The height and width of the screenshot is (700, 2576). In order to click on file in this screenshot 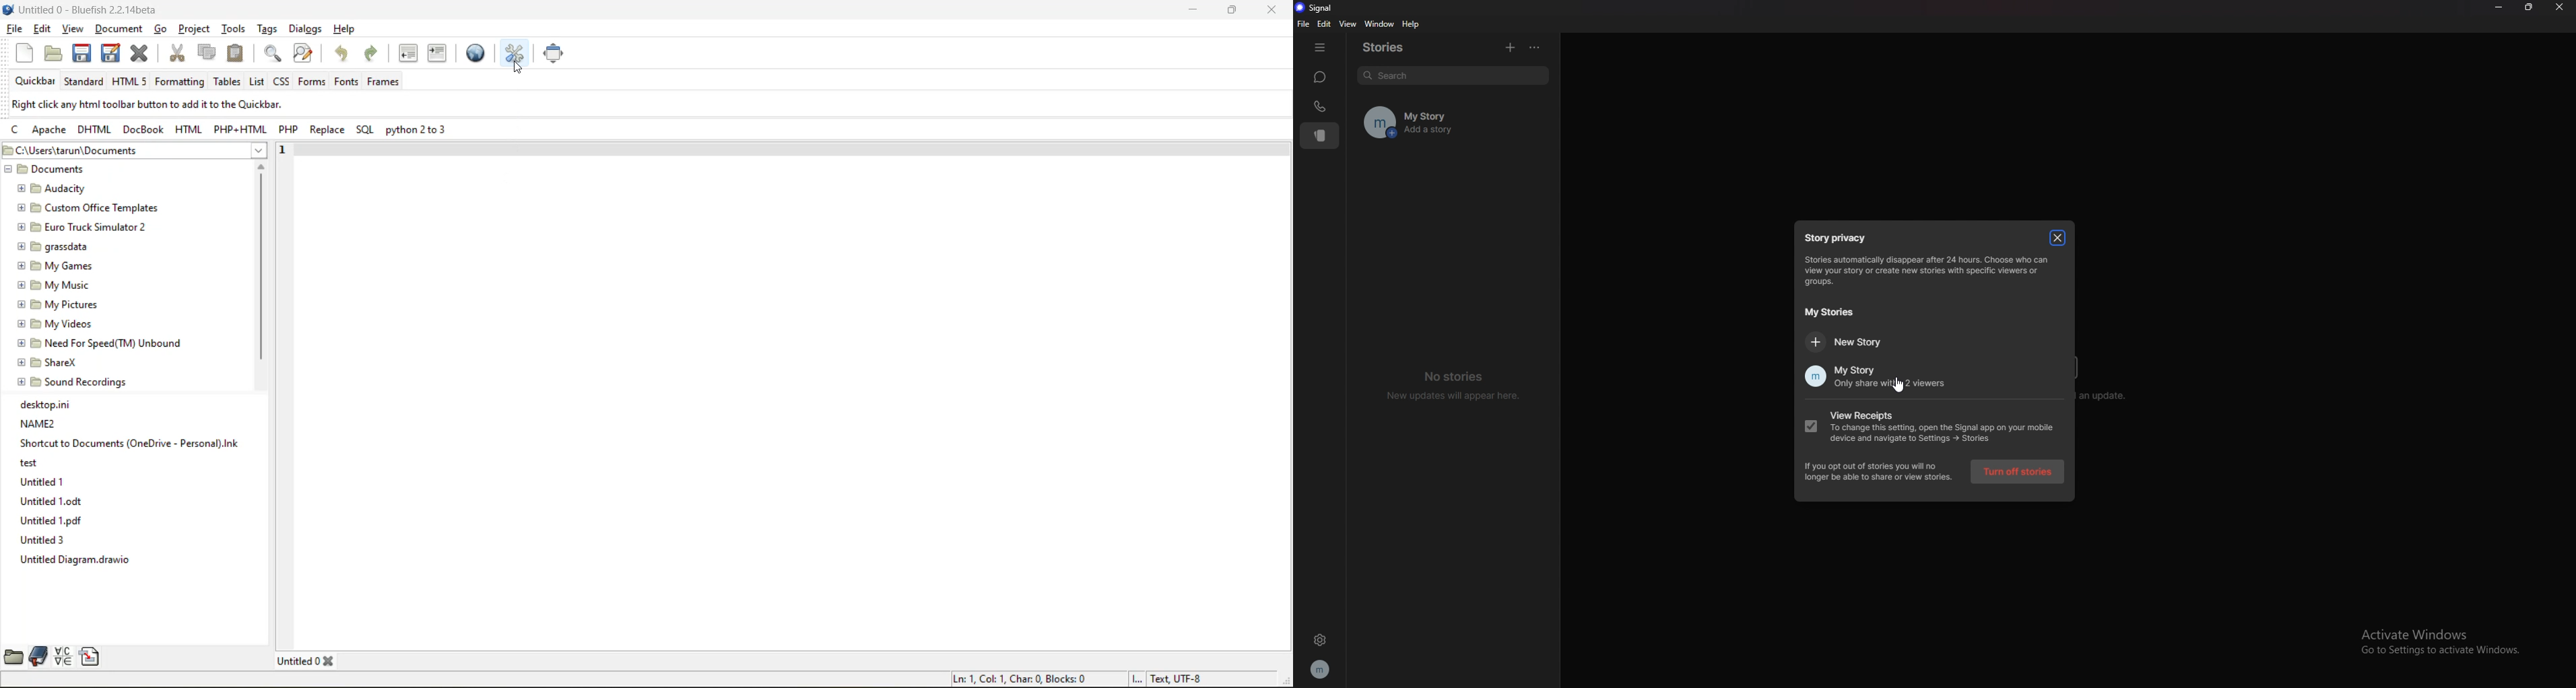, I will do `click(1302, 23)`.